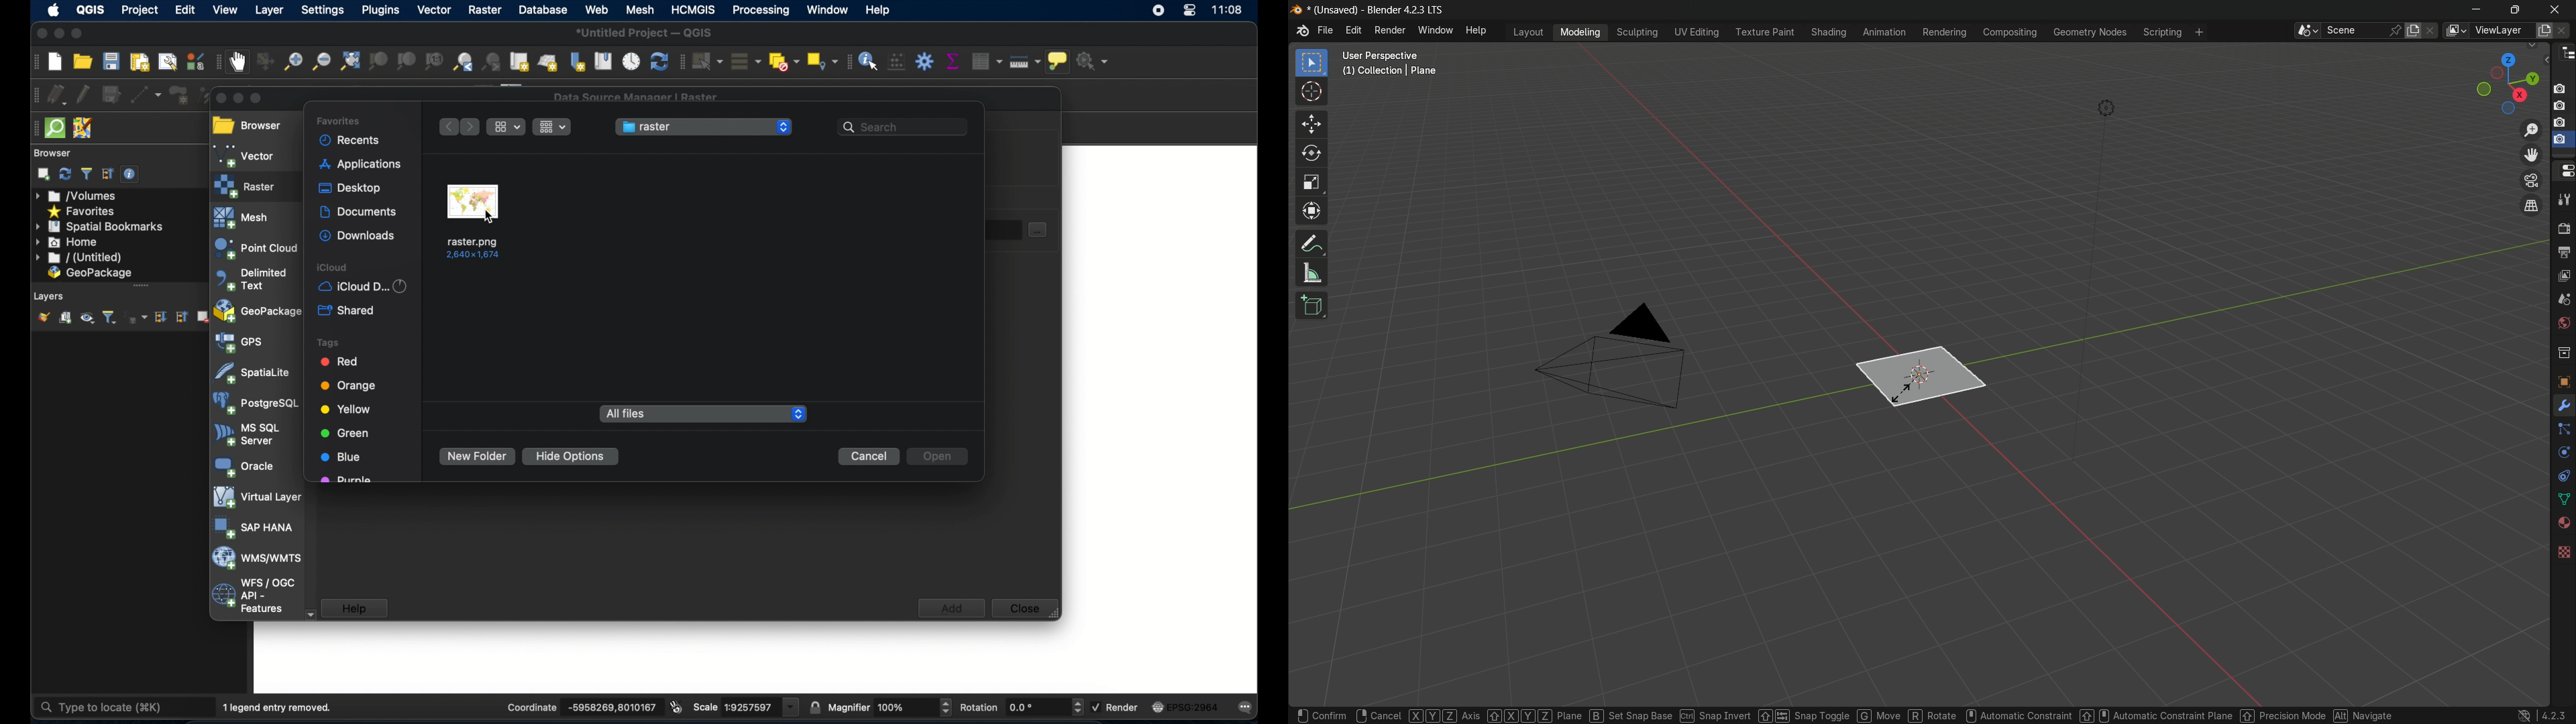 This screenshot has width=2576, height=728. I want to click on R rotate, so click(1933, 714).